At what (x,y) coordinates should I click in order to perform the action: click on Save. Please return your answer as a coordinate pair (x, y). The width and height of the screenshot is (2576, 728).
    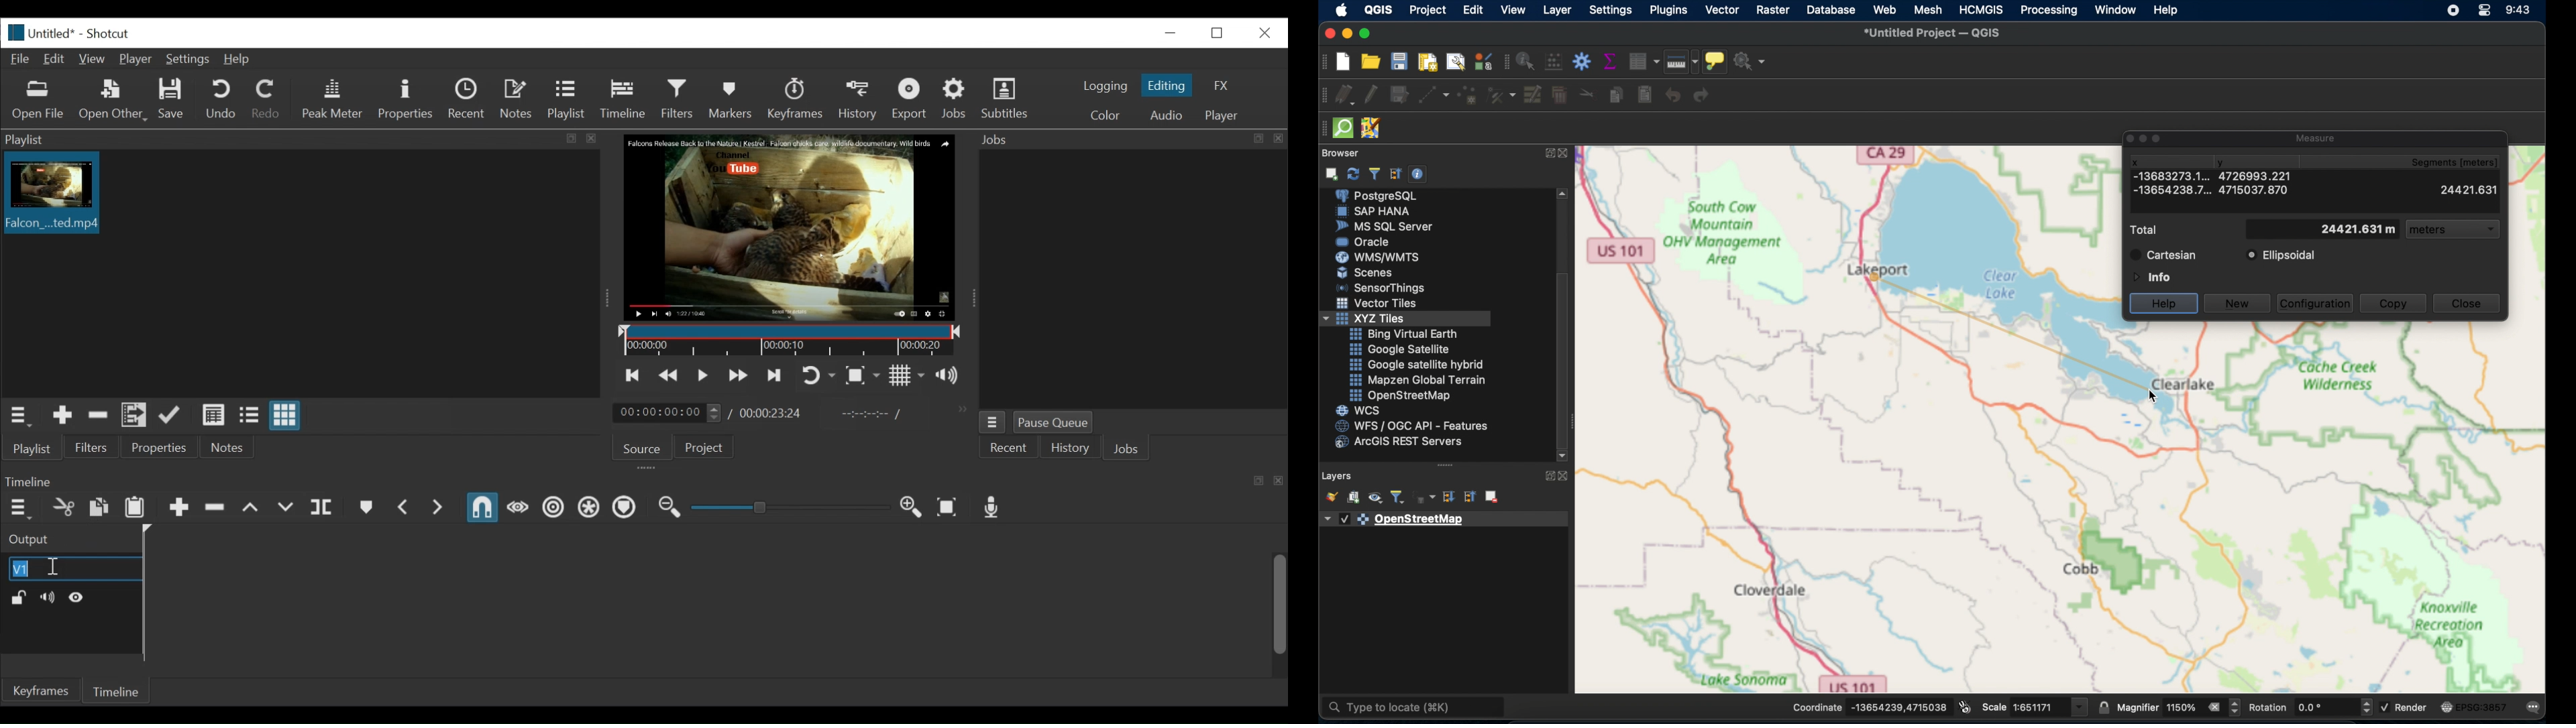
    Looking at the image, I should click on (174, 99).